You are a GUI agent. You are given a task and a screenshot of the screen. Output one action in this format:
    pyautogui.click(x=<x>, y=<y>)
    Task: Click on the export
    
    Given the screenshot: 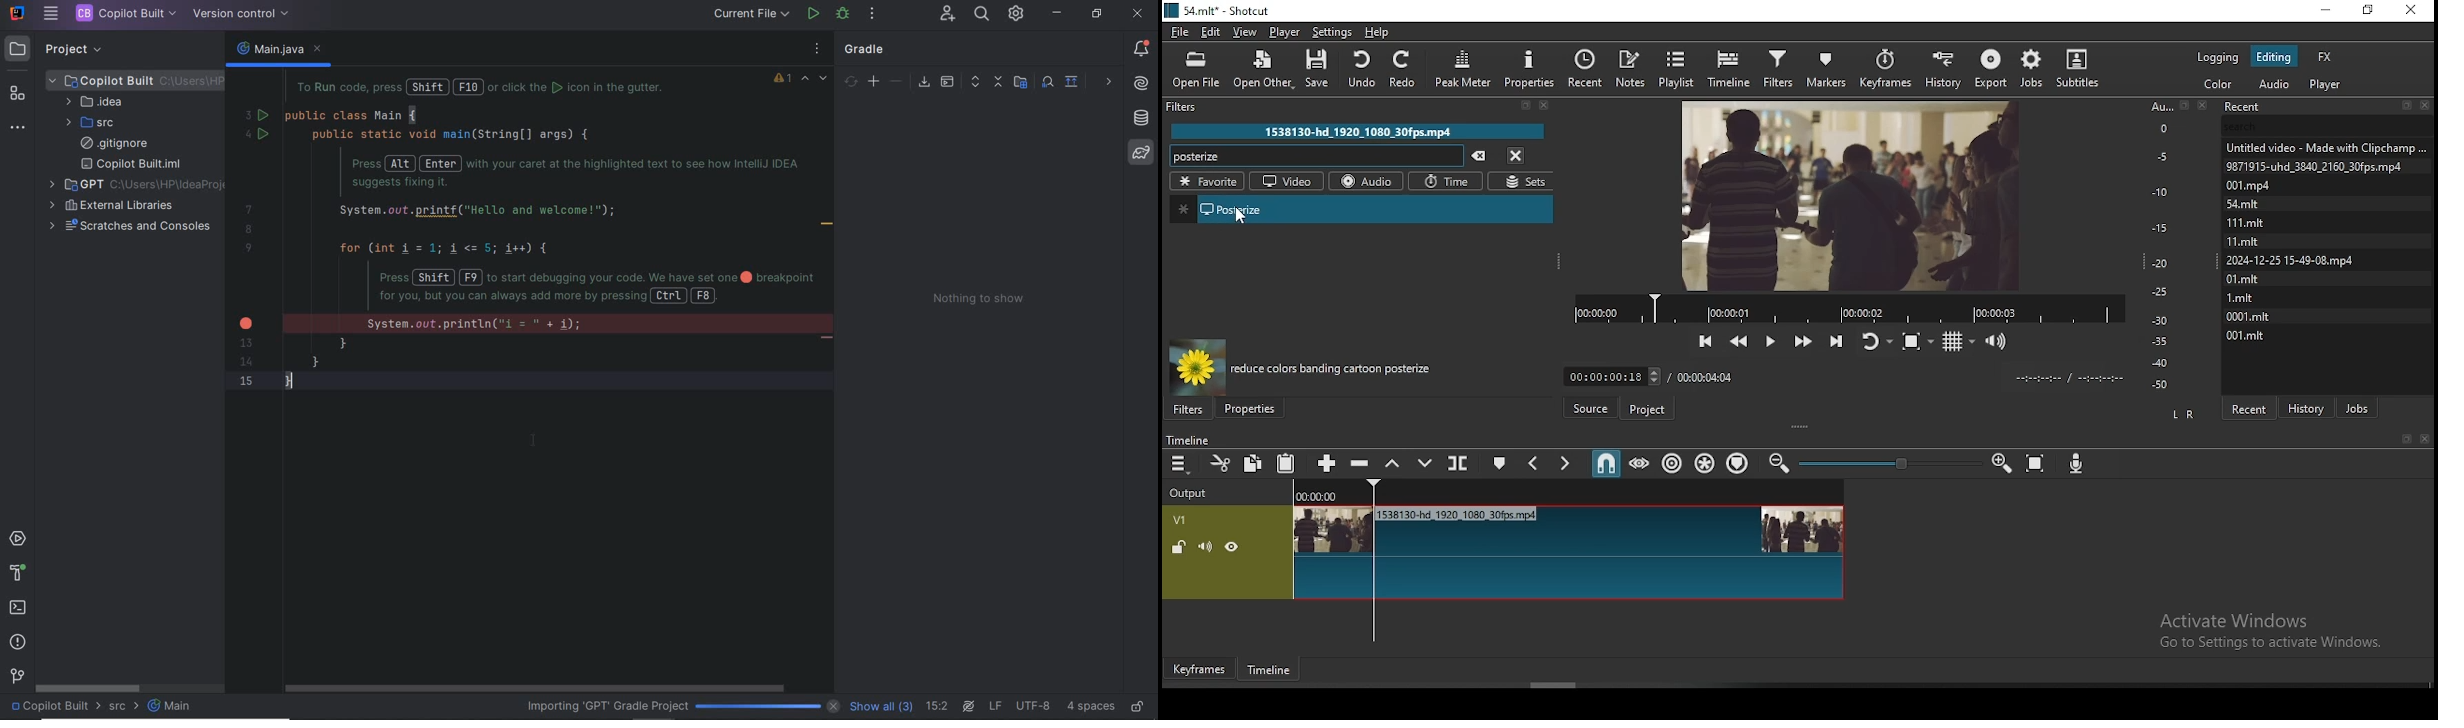 What is the action you would take?
    pyautogui.click(x=1993, y=66)
    